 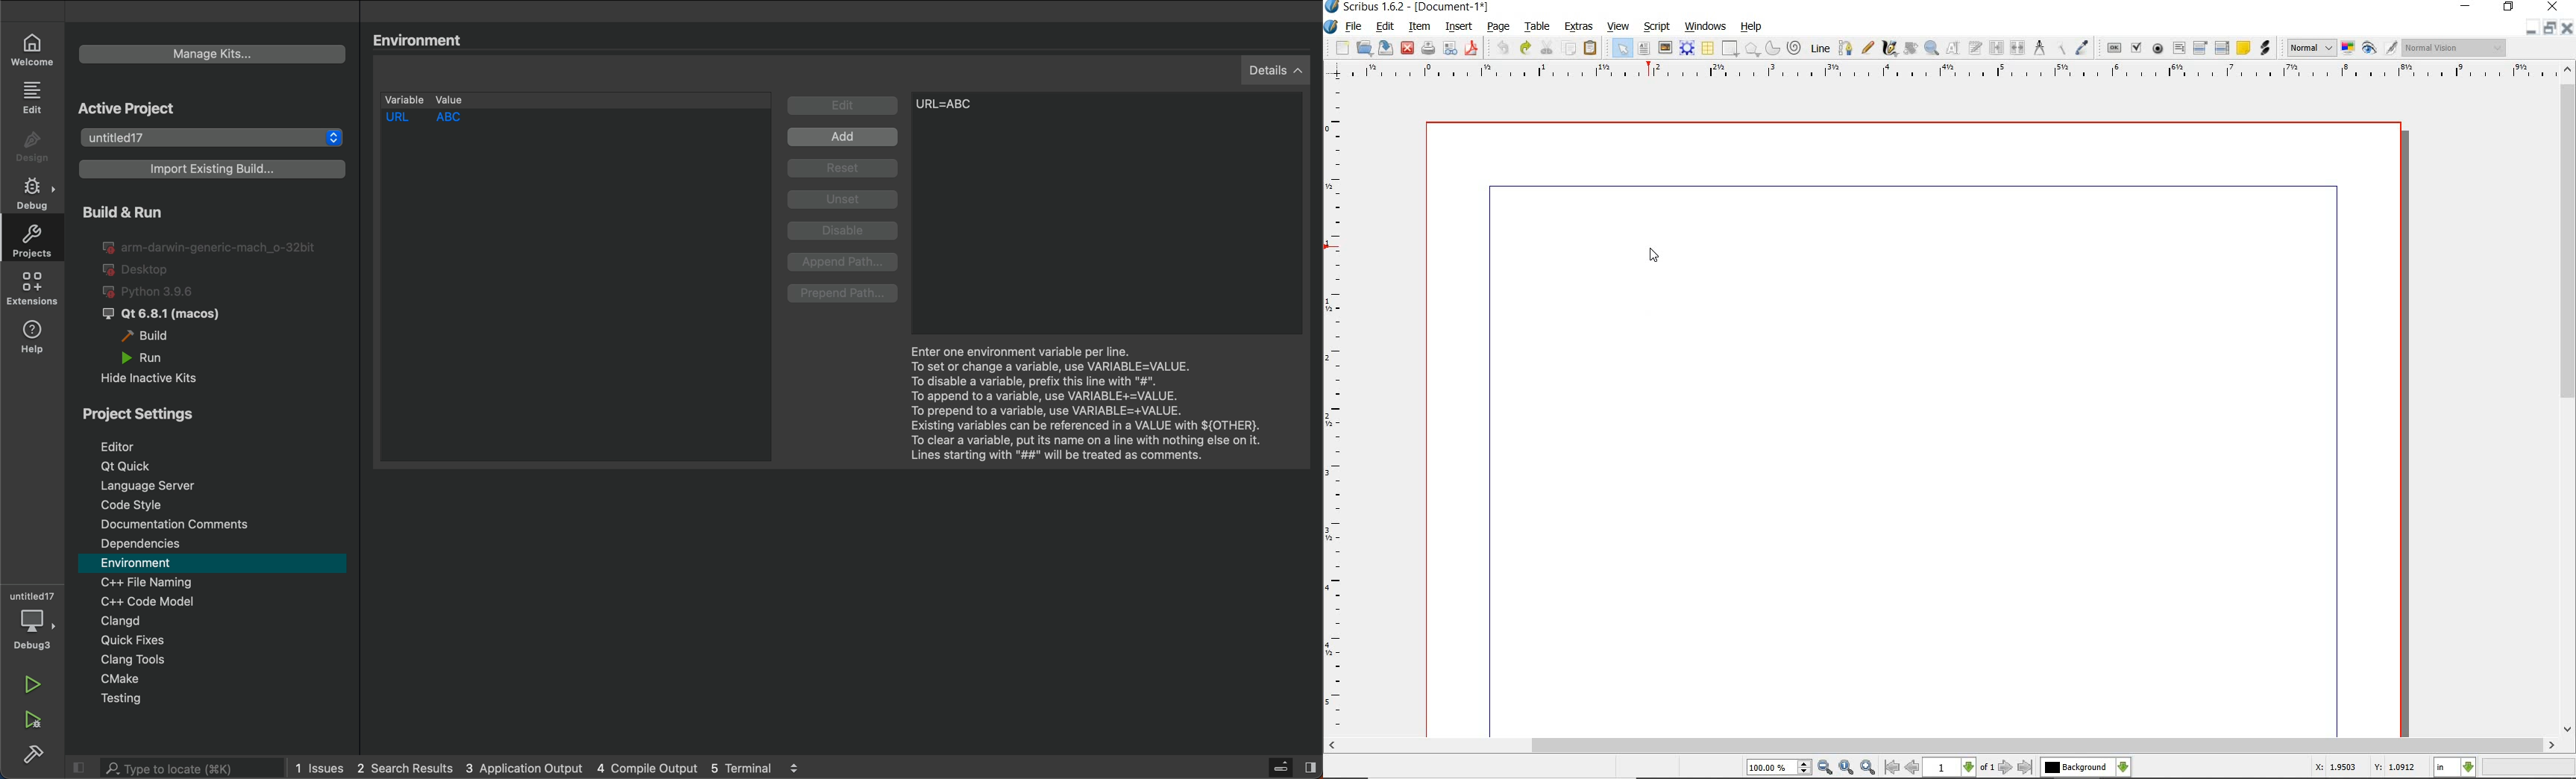 I want to click on Enter one environment.., so click(x=1092, y=398).